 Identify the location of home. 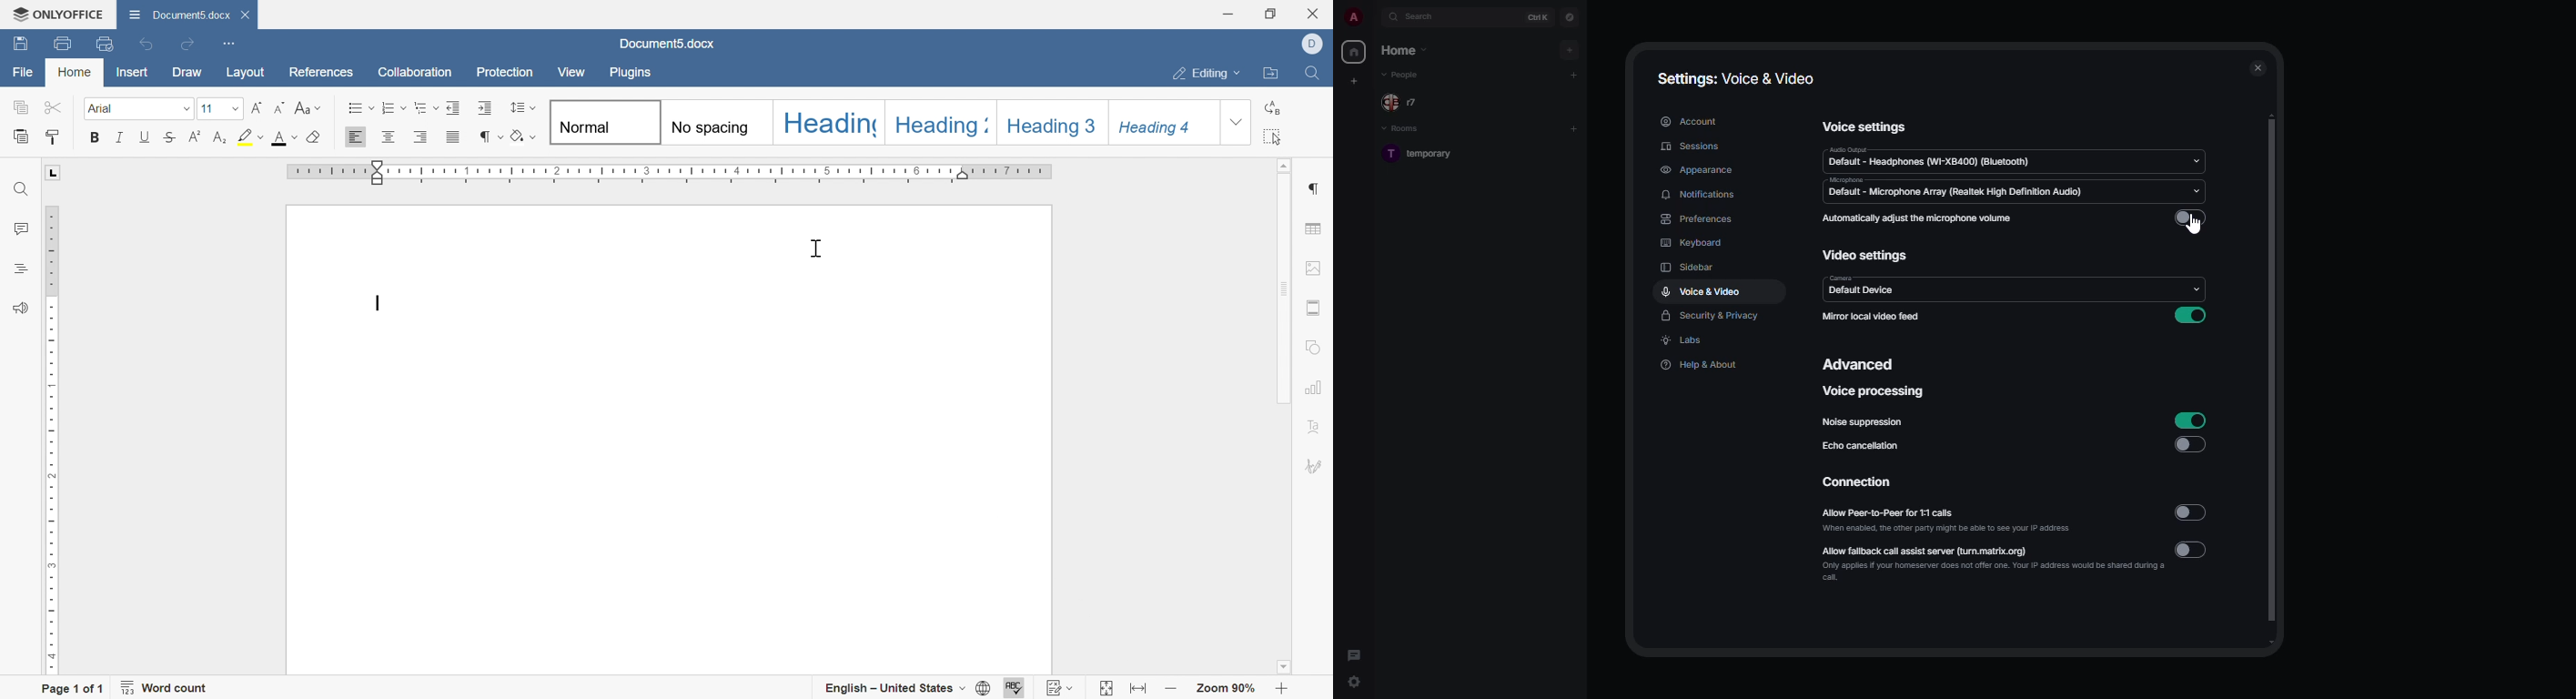
(1355, 51).